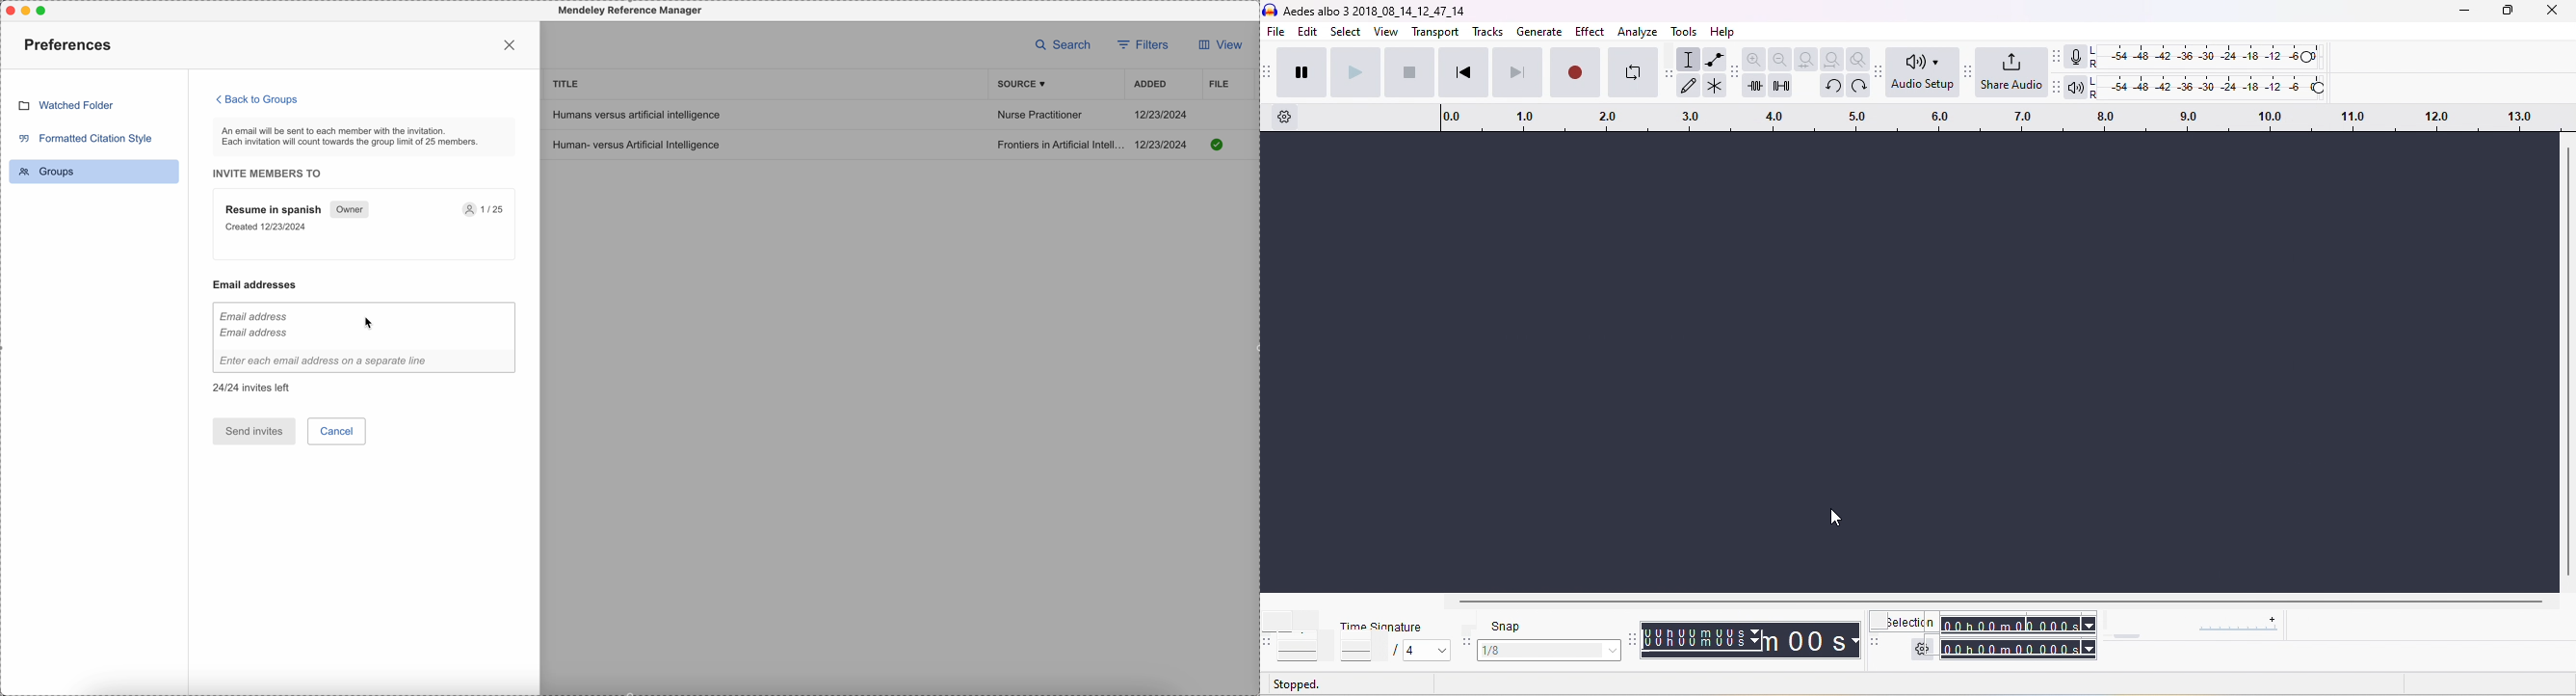 The height and width of the screenshot is (700, 2576). Describe the element at coordinates (1387, 31) in the screenshot. I see `view` at that location.